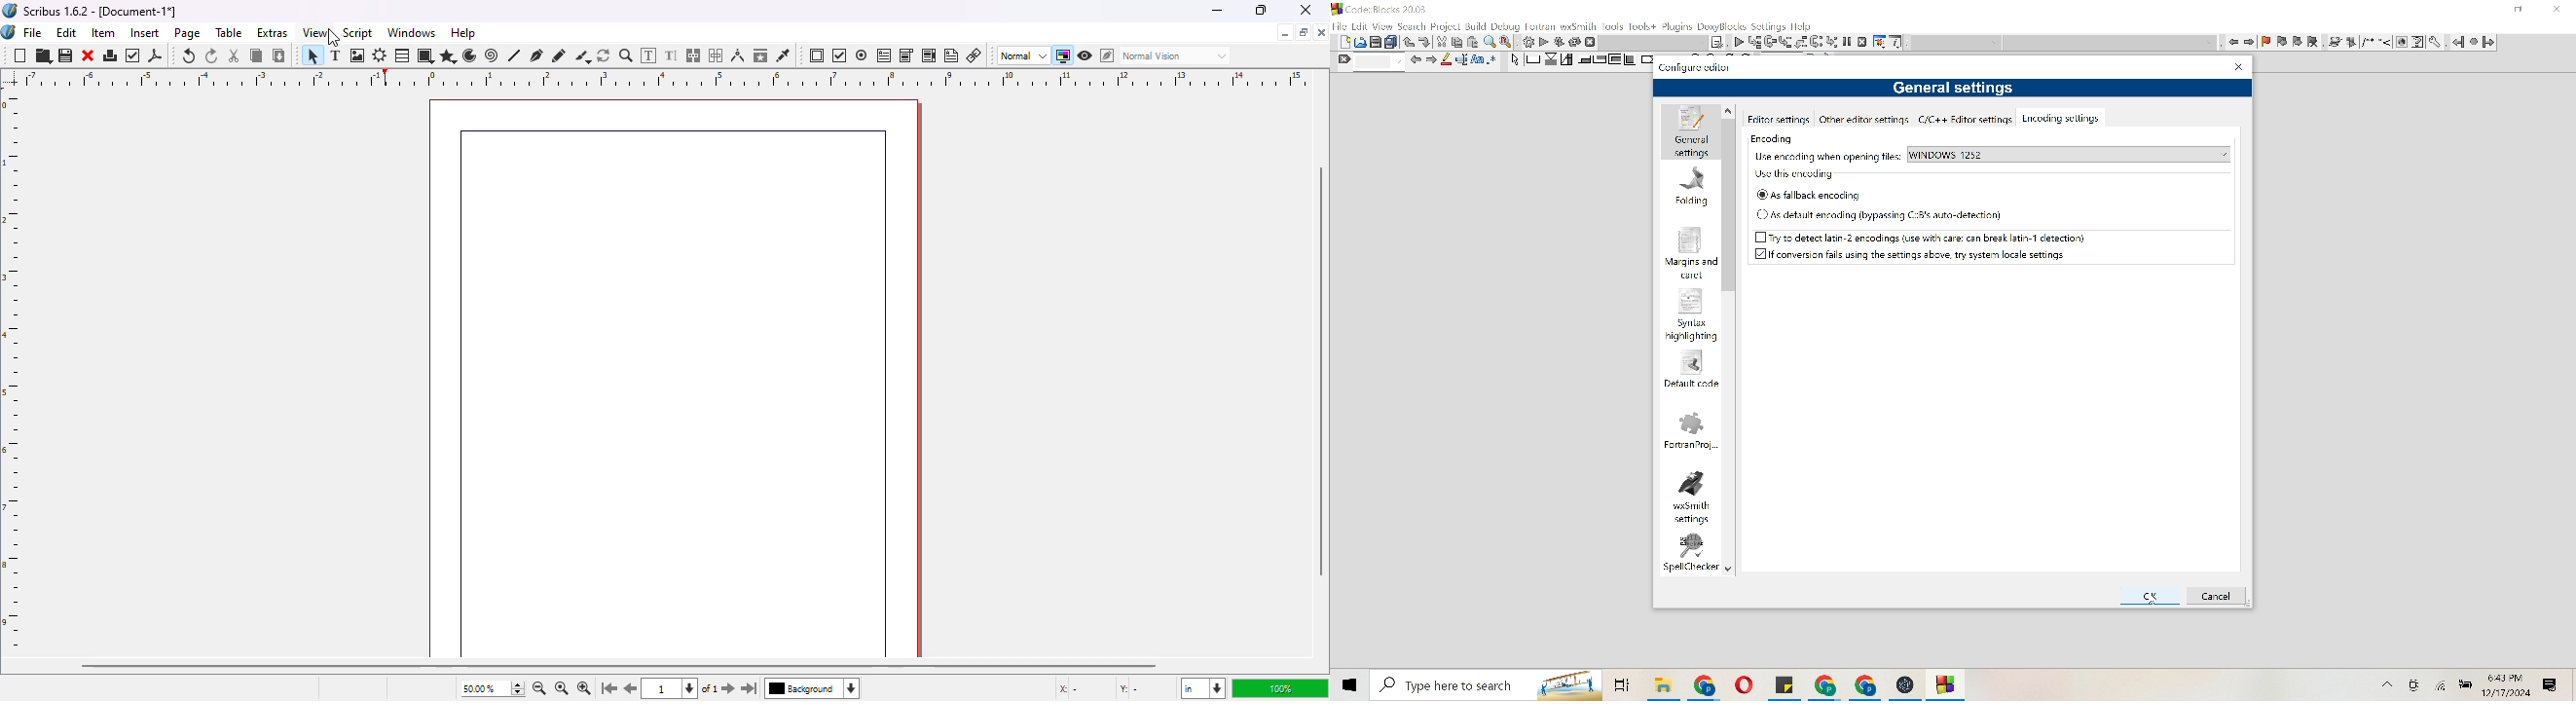  I want to click on copy, so click(256, 55).